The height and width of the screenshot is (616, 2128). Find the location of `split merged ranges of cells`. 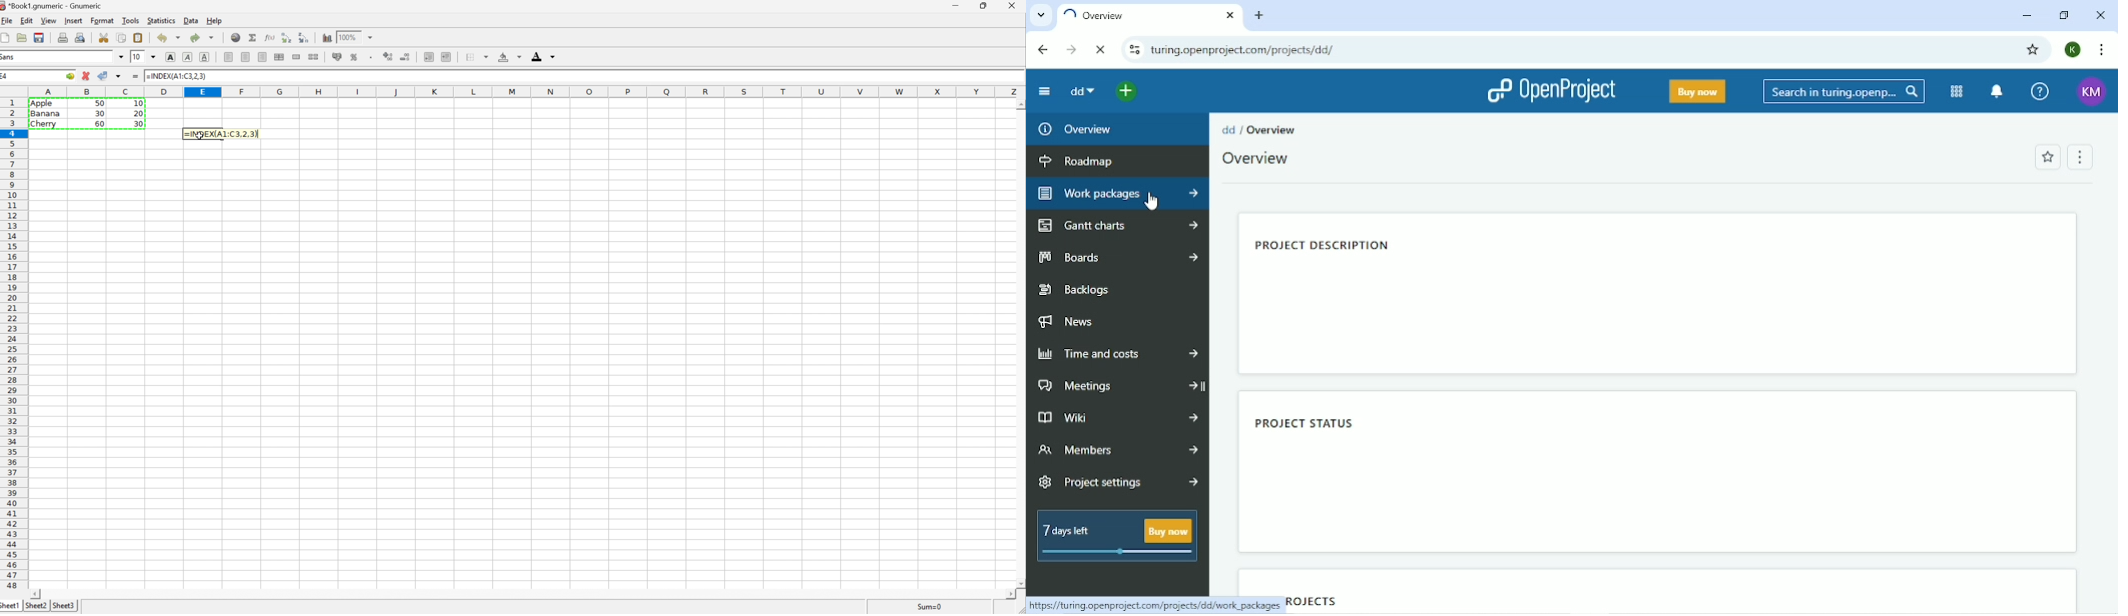

split merged ranges of cells is located at coordinates (315, 56).